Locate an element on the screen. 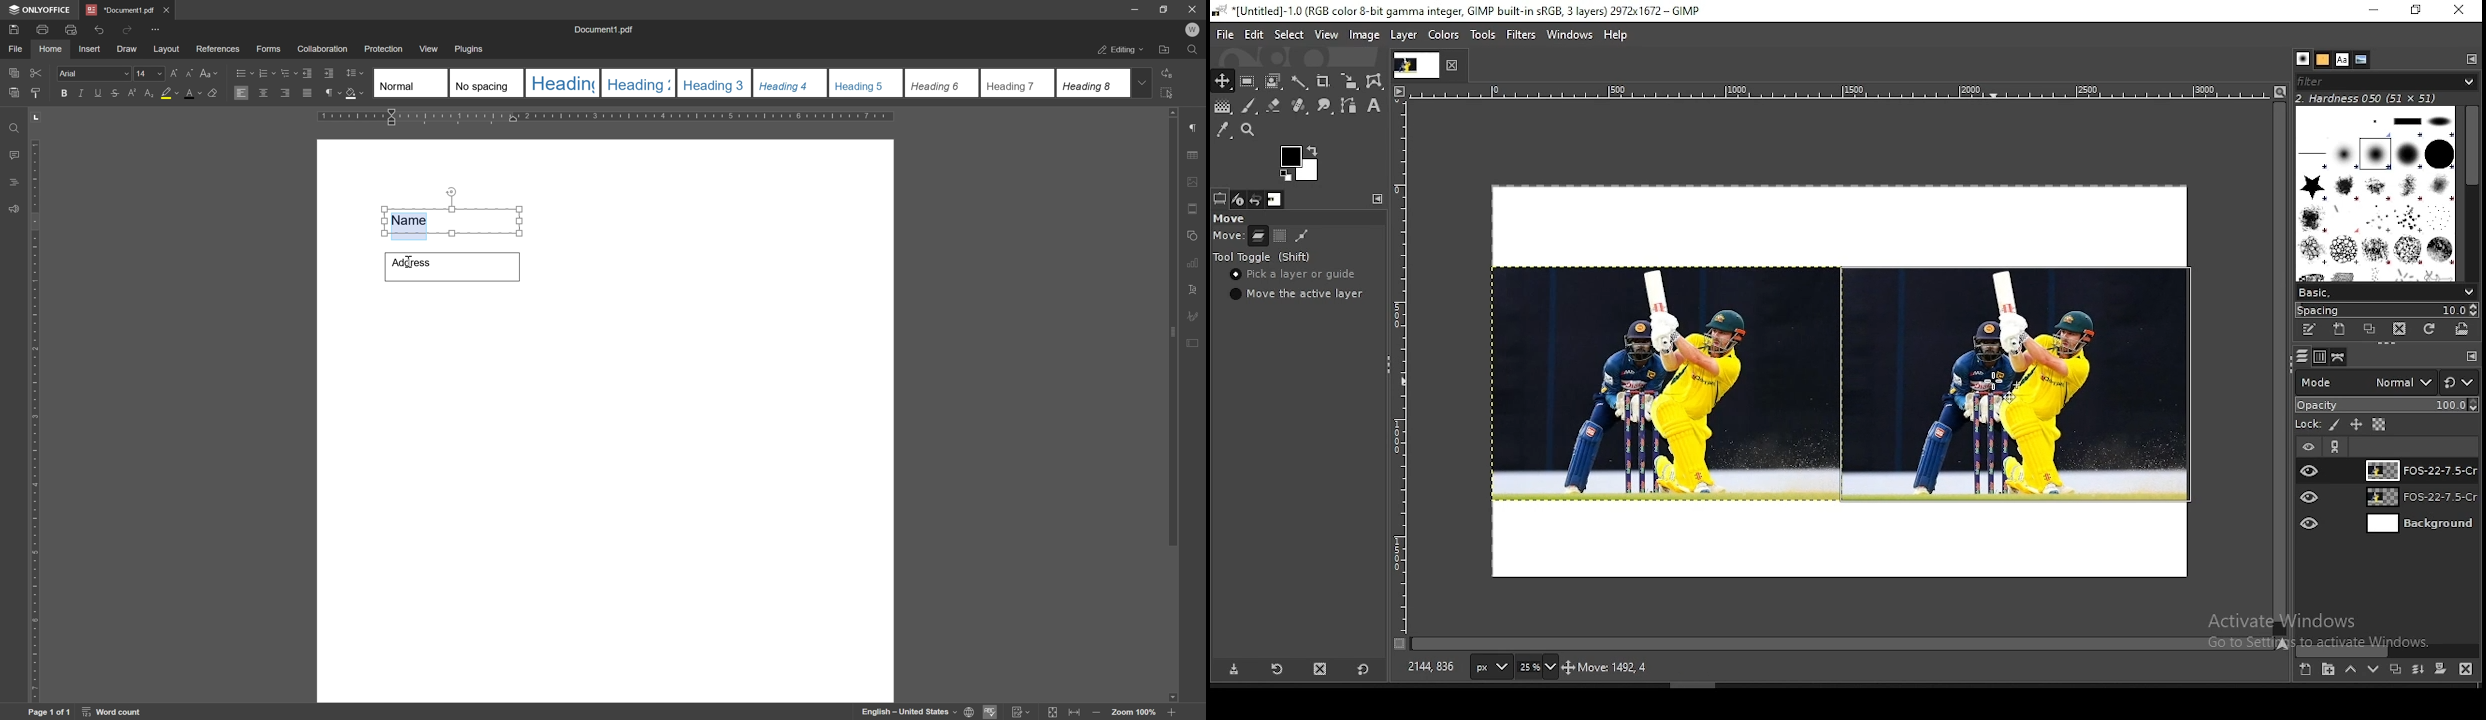  editing is located at coordinates (1120, 50).